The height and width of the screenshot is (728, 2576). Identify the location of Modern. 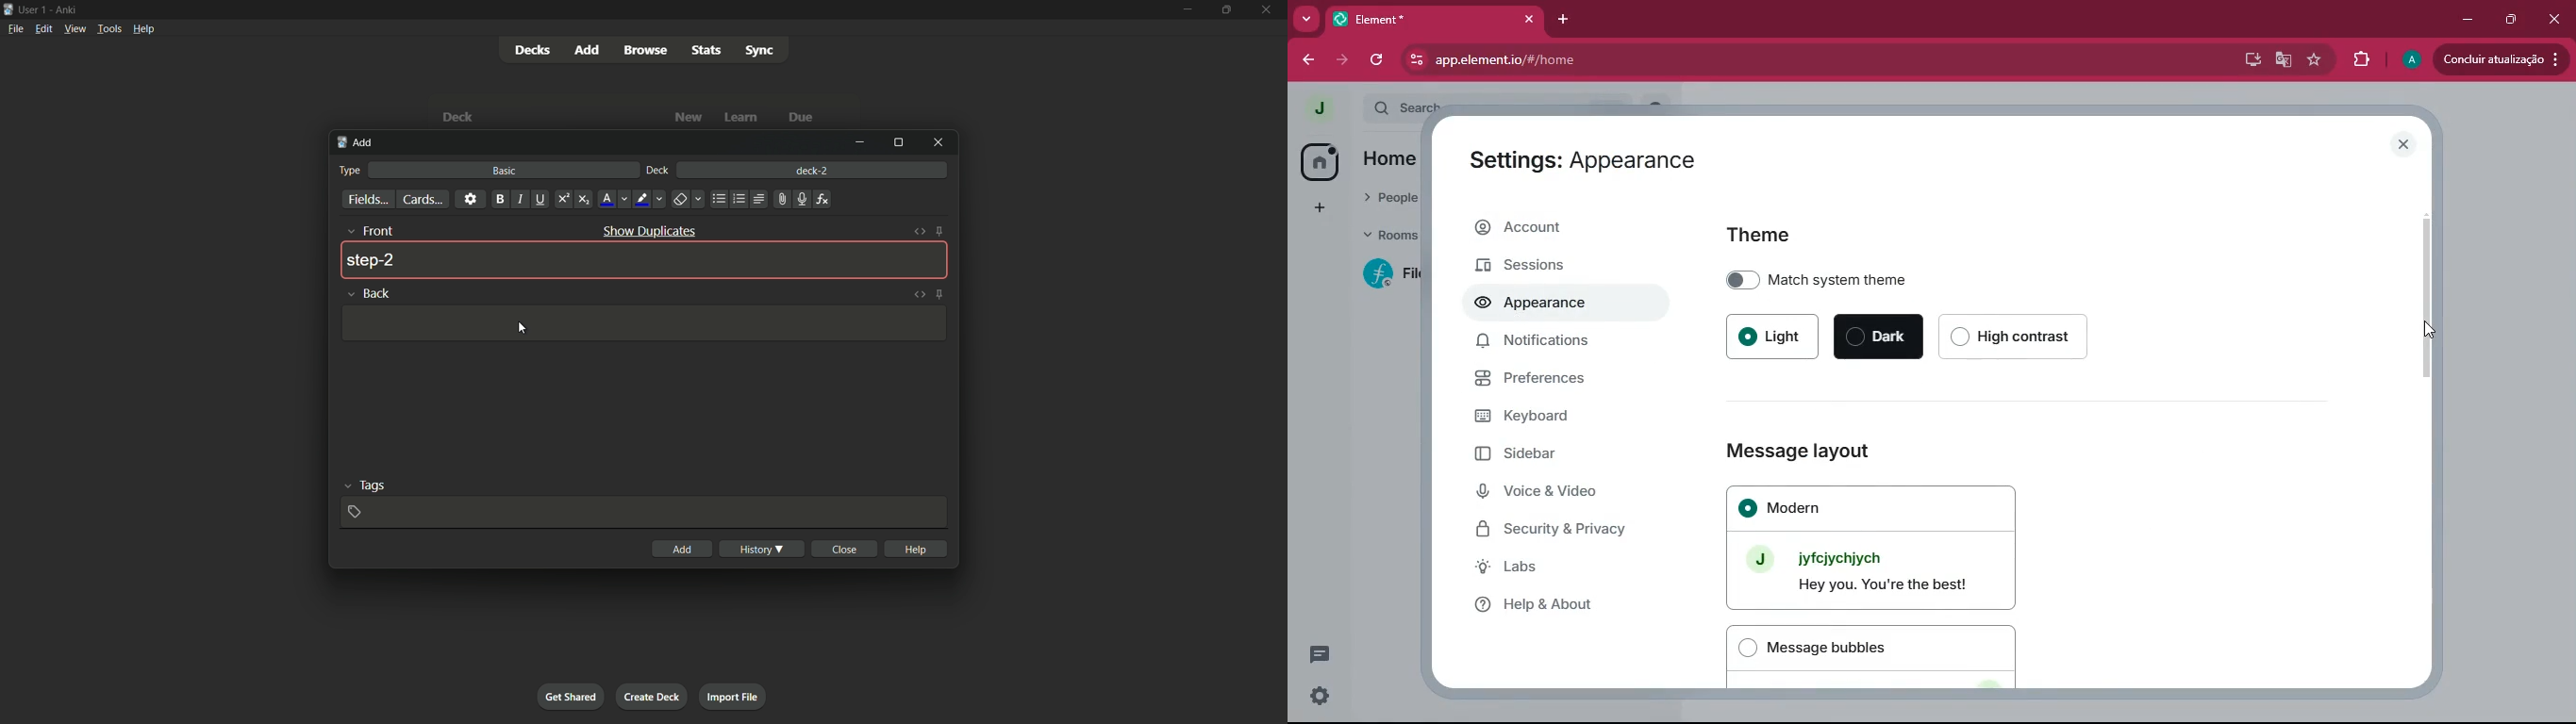
(1871, 548).